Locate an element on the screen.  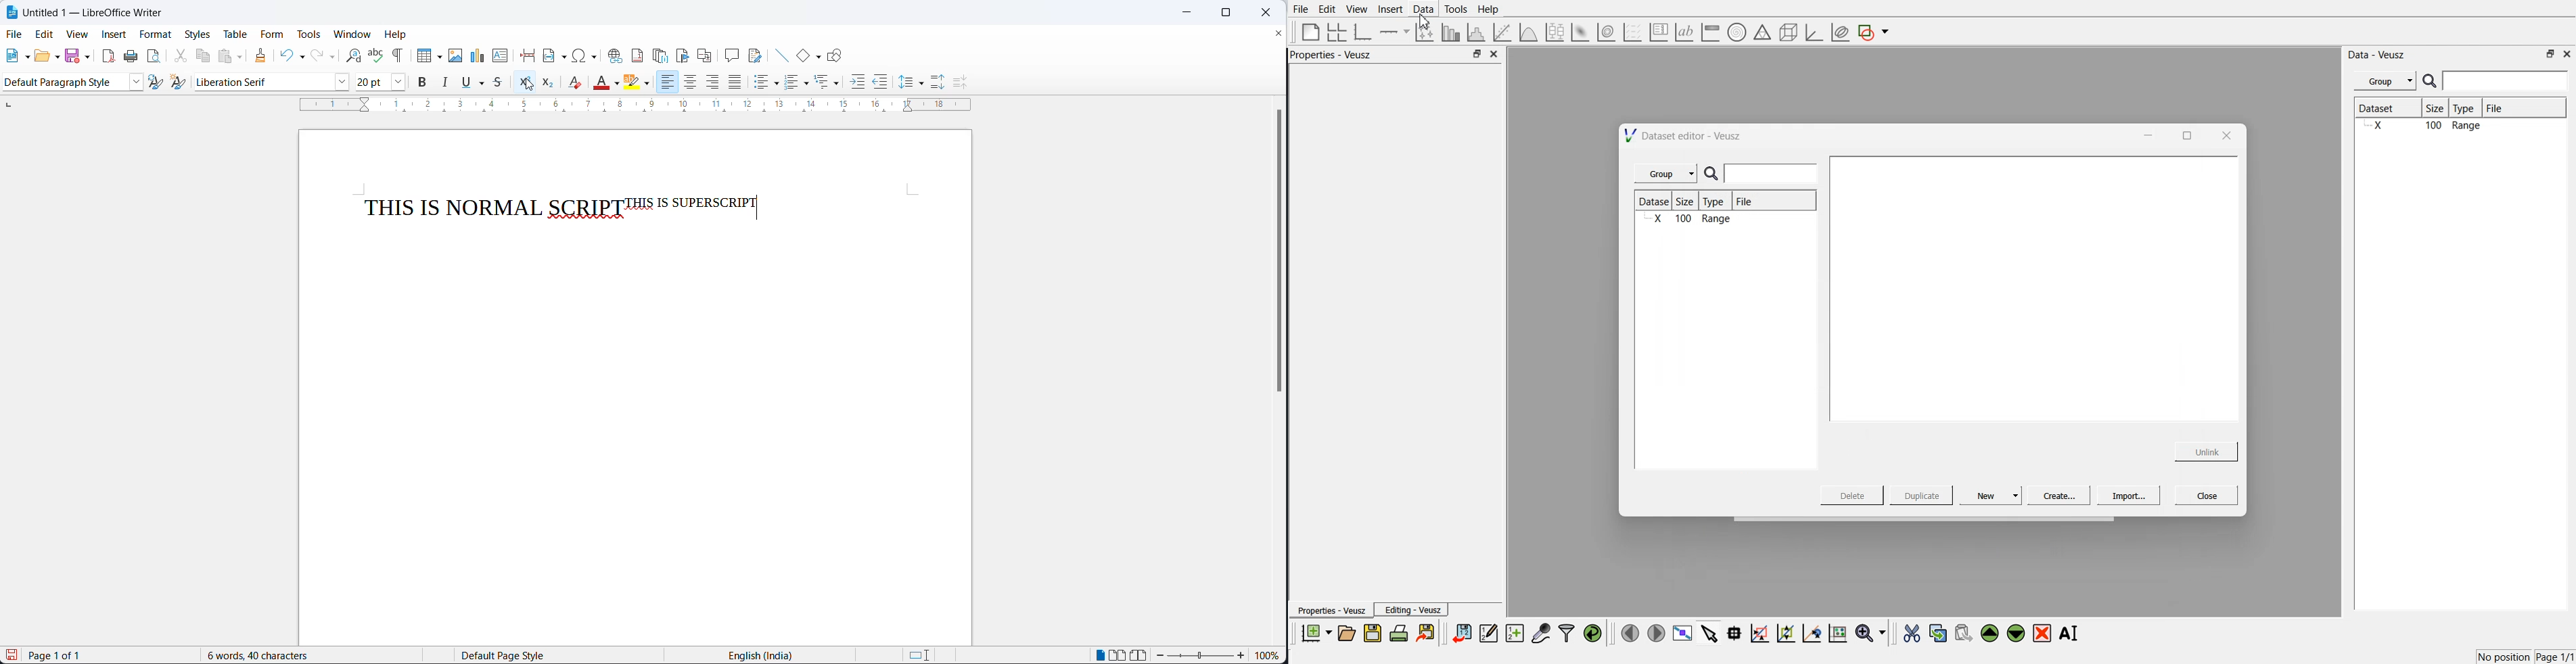
insert footnote is located at coordinates (637, 55).